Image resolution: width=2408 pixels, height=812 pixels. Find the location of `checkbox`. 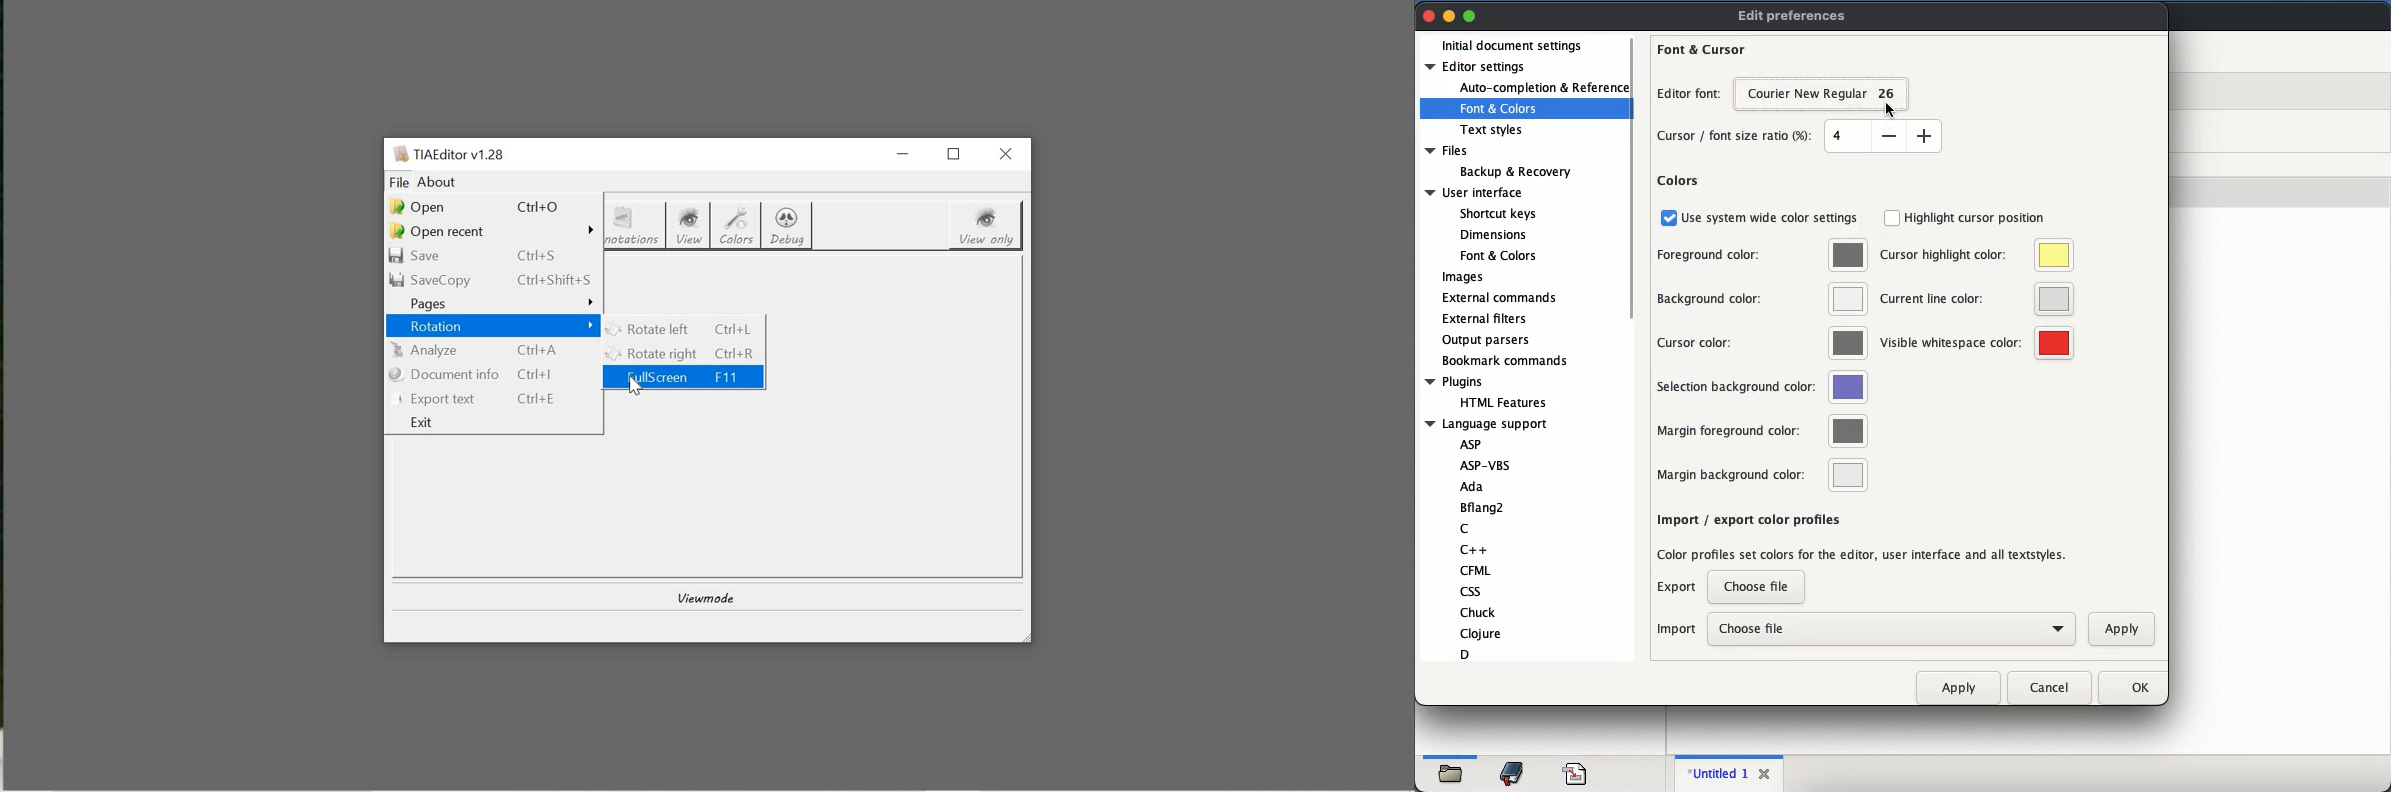

checkbox is located at coordinates (1891, 217).